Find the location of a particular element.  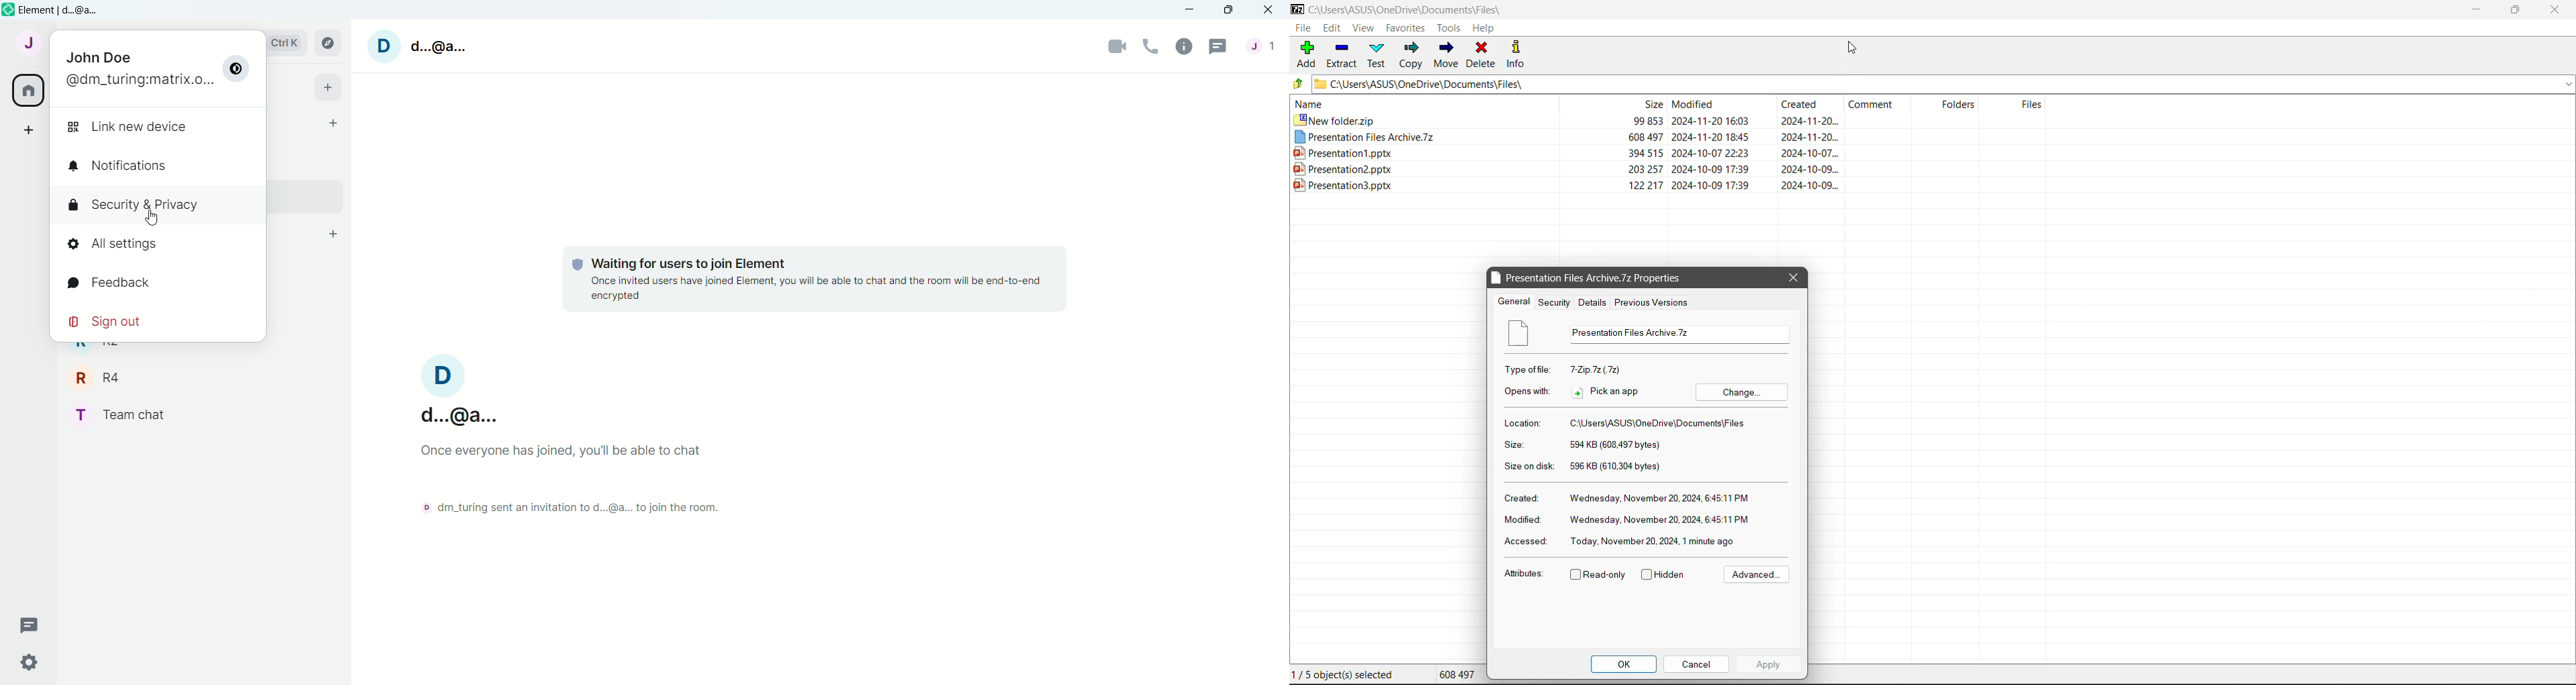

Element | d..@a... is located at coordinates (62, 11).